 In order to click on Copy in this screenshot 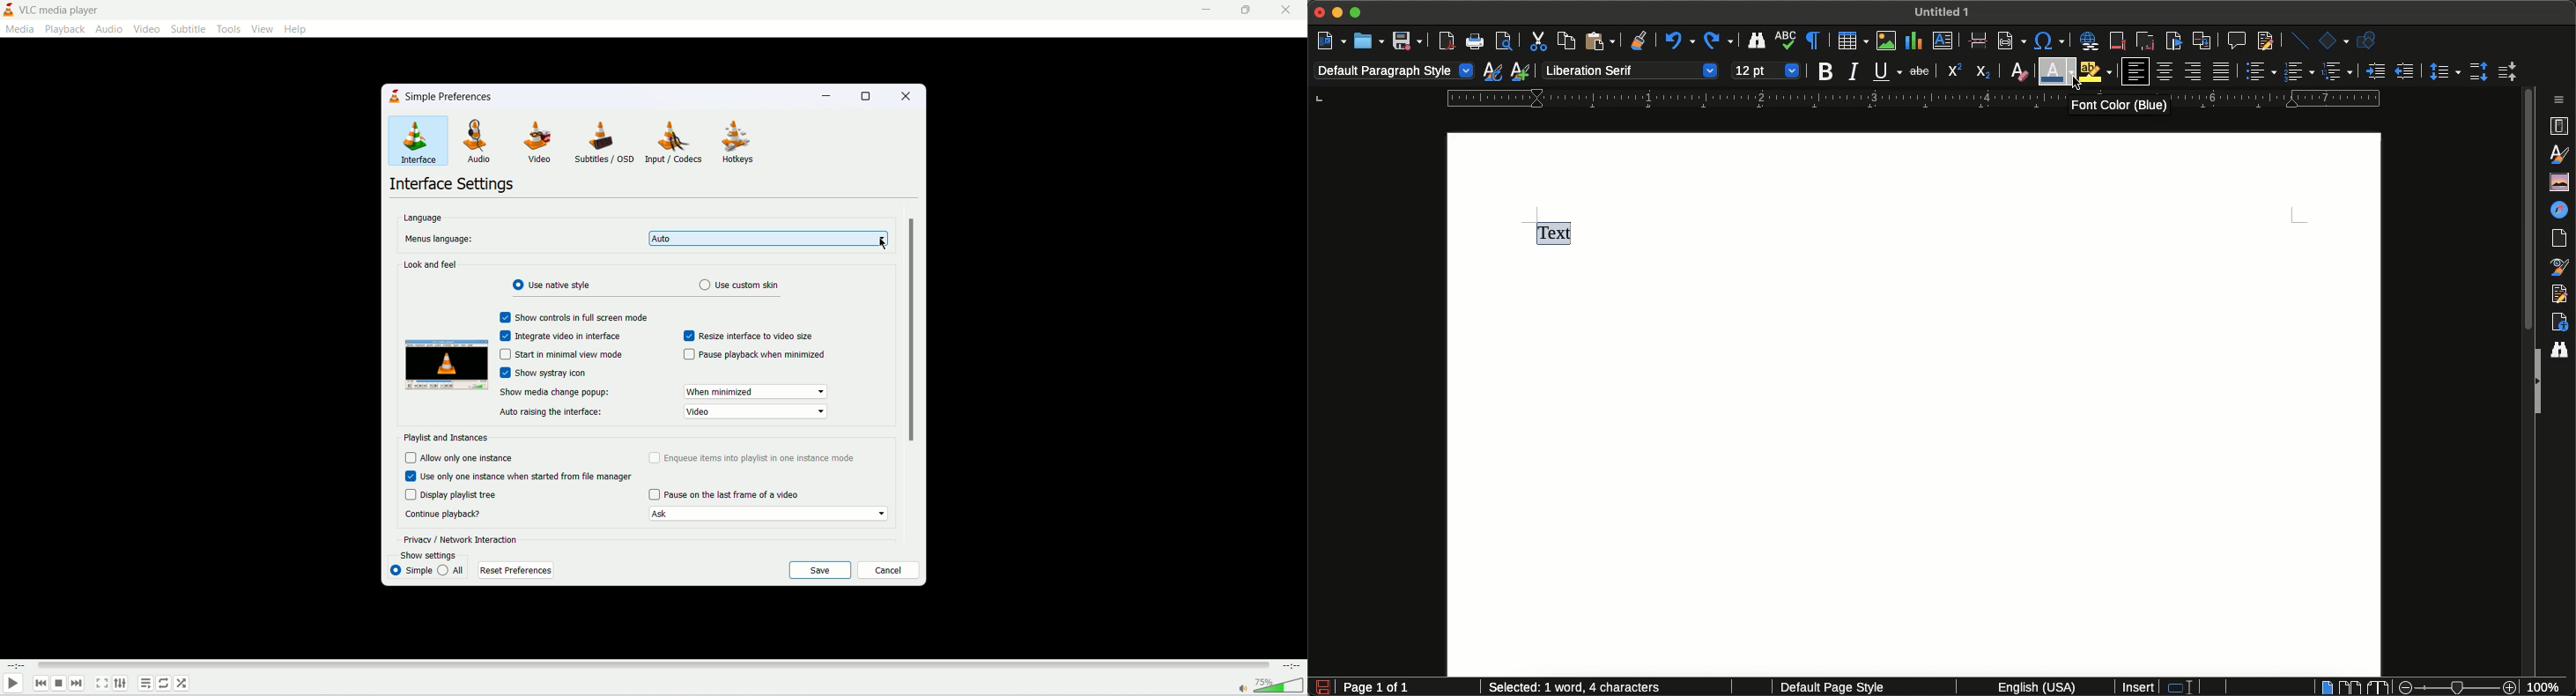, I will do `click(1564, 41)`.